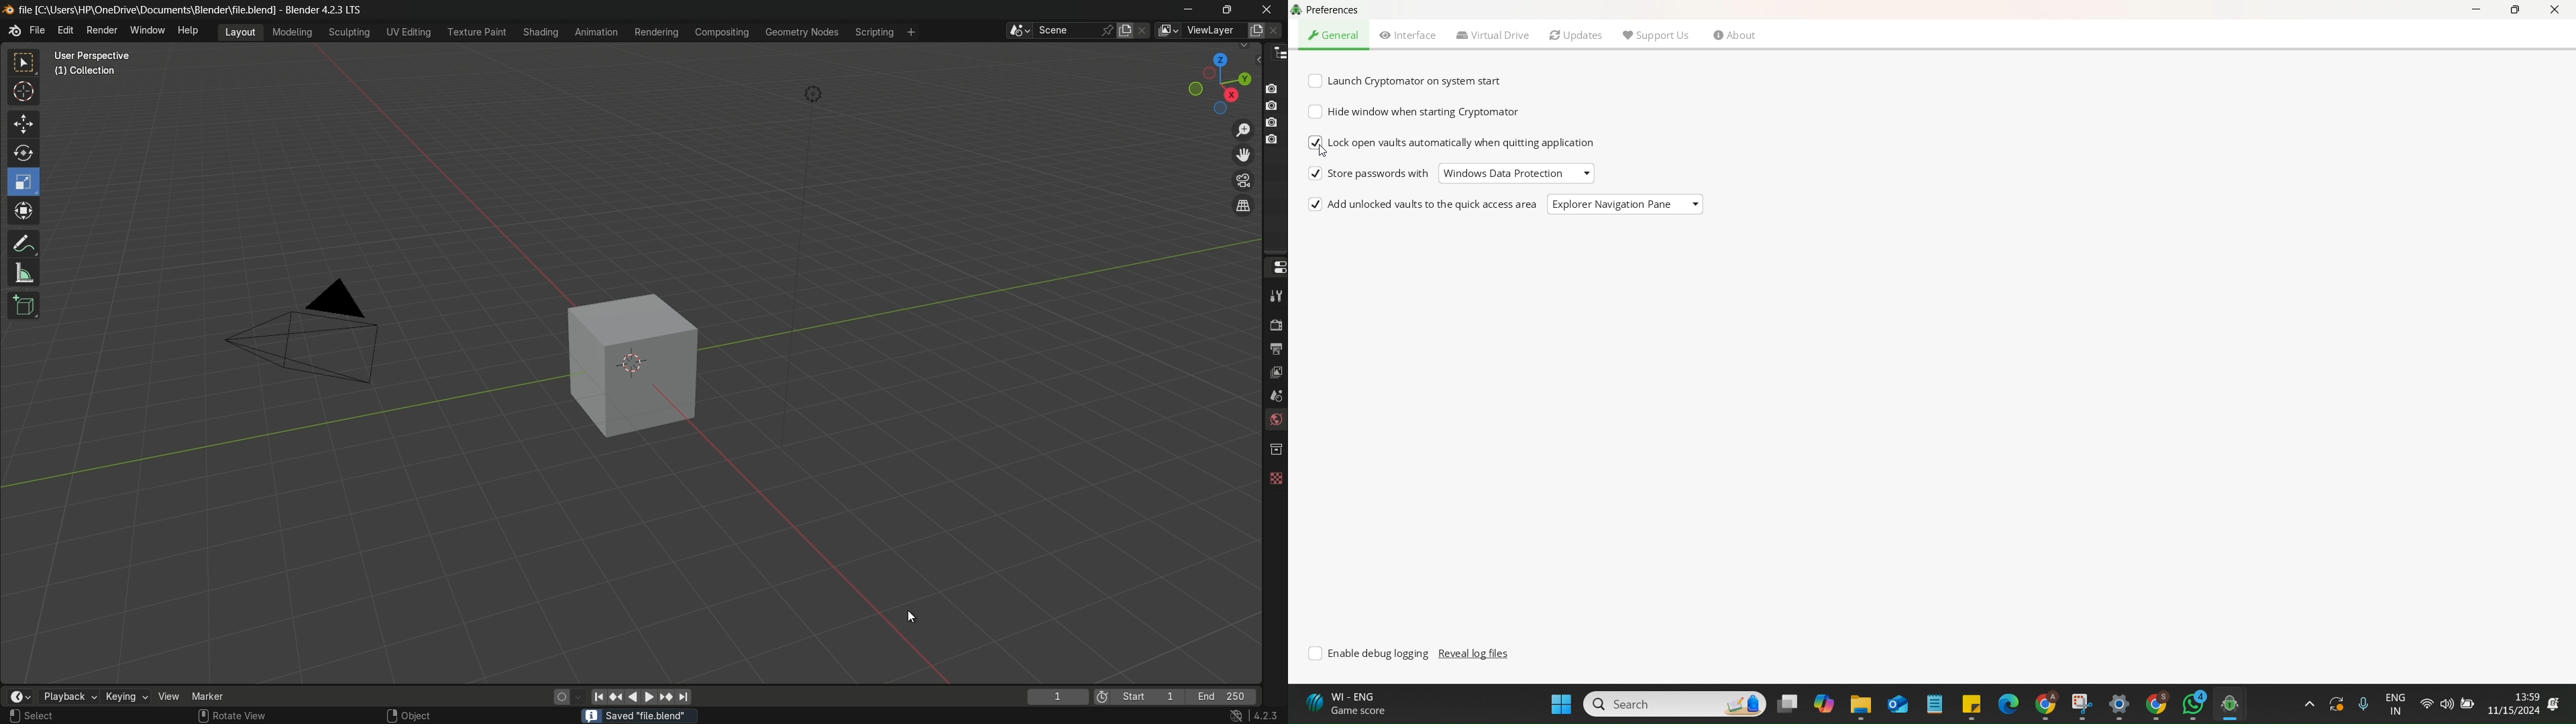 The height and width of the screenshot is (728, 2576). What do you see at coordinates (425, 712) in the screenshot?
I see `Object` at bounding box center [425, 712].